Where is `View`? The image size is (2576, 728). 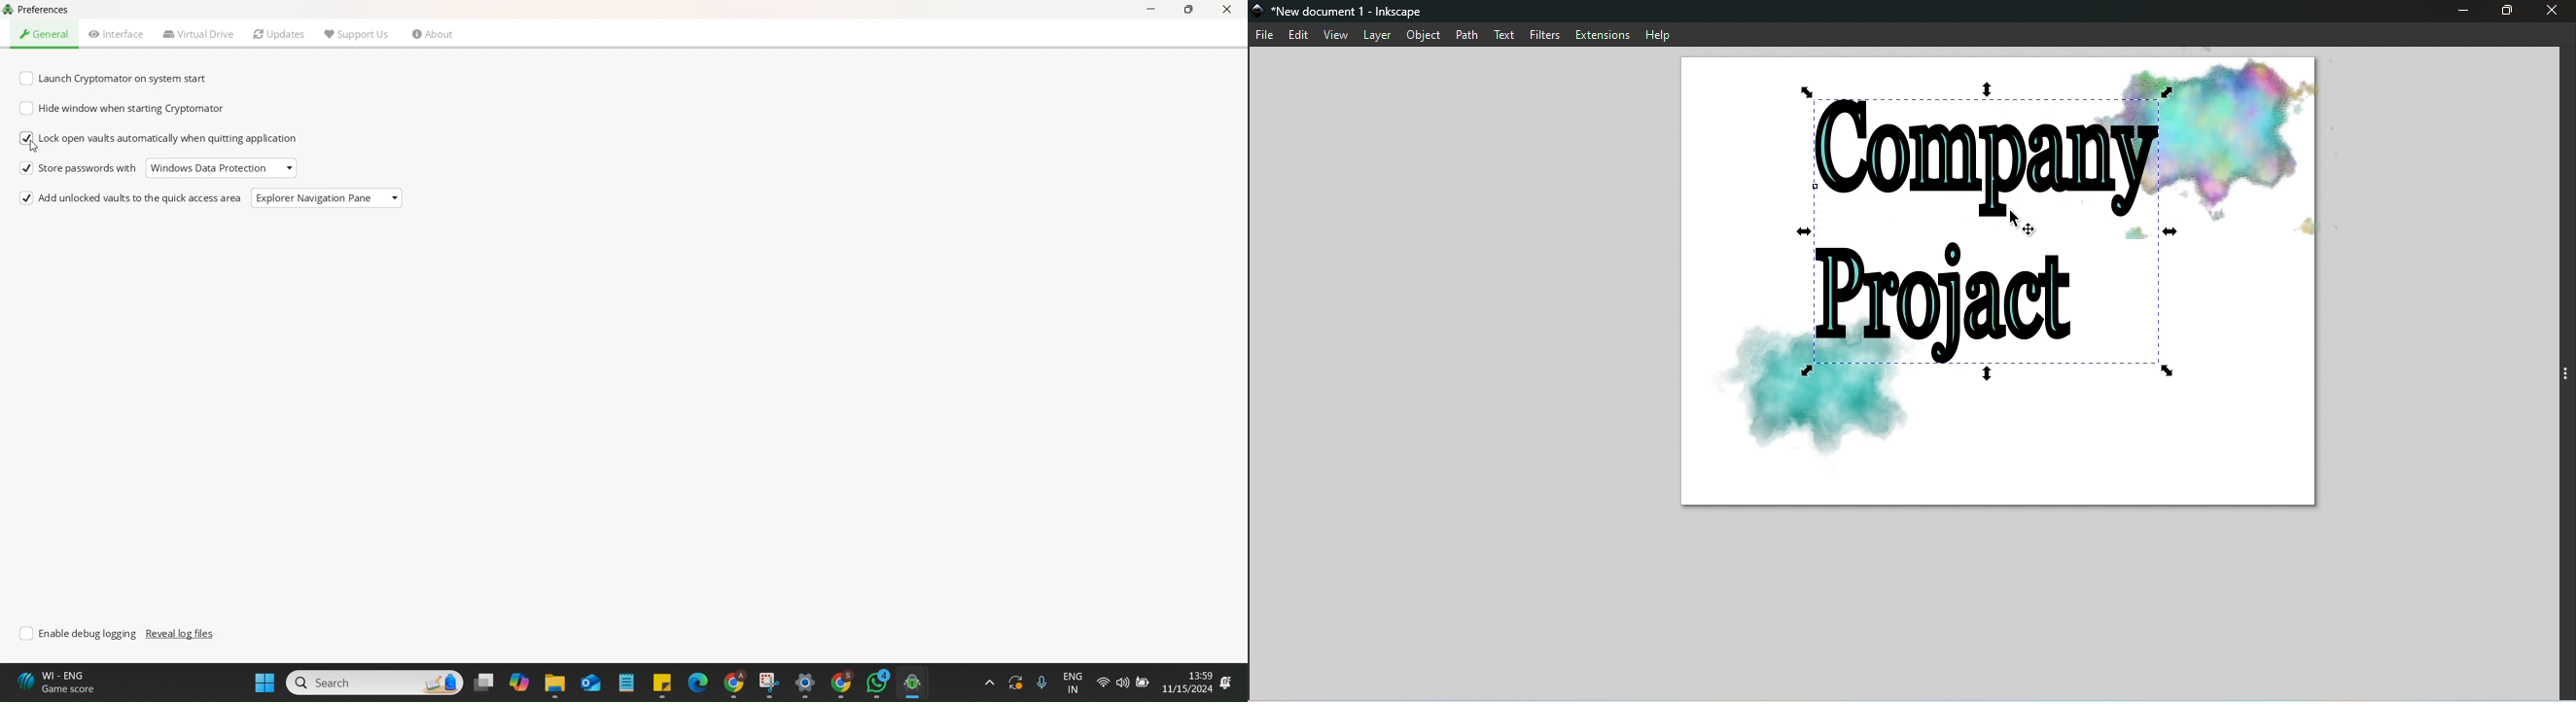 View is located at coordinates (1336, 34).